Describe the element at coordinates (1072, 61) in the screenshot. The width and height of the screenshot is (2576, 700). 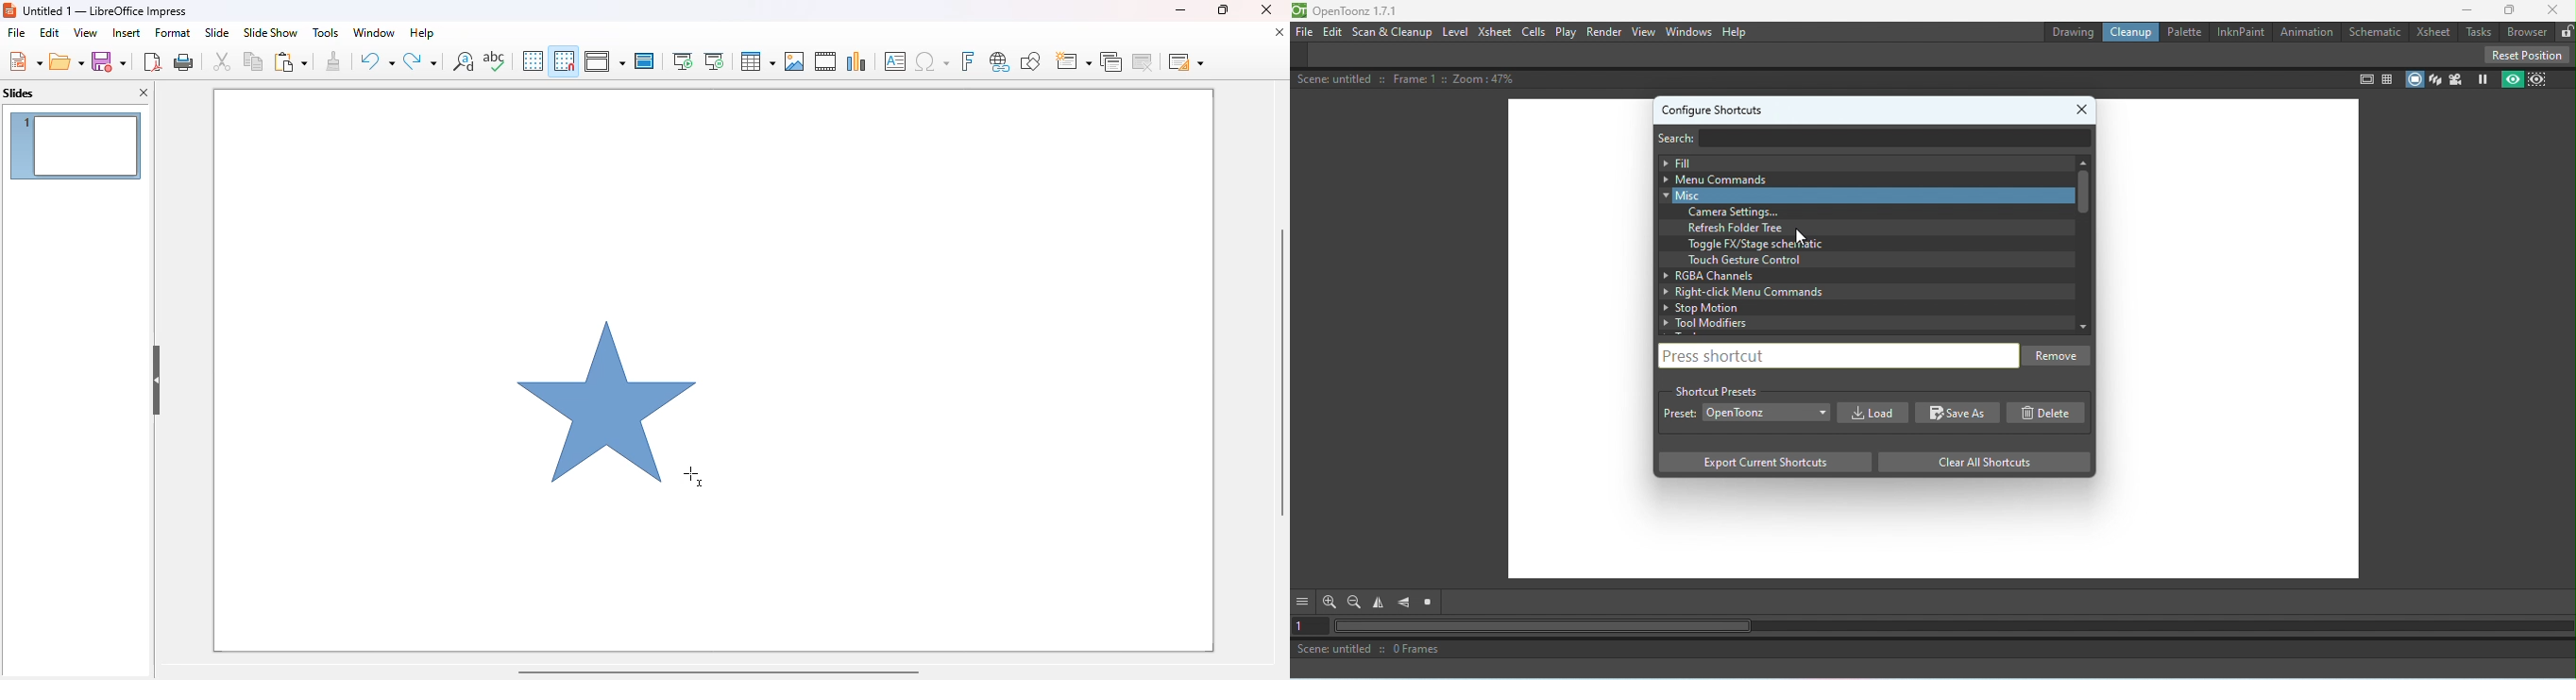
I see `new slide` at that location.